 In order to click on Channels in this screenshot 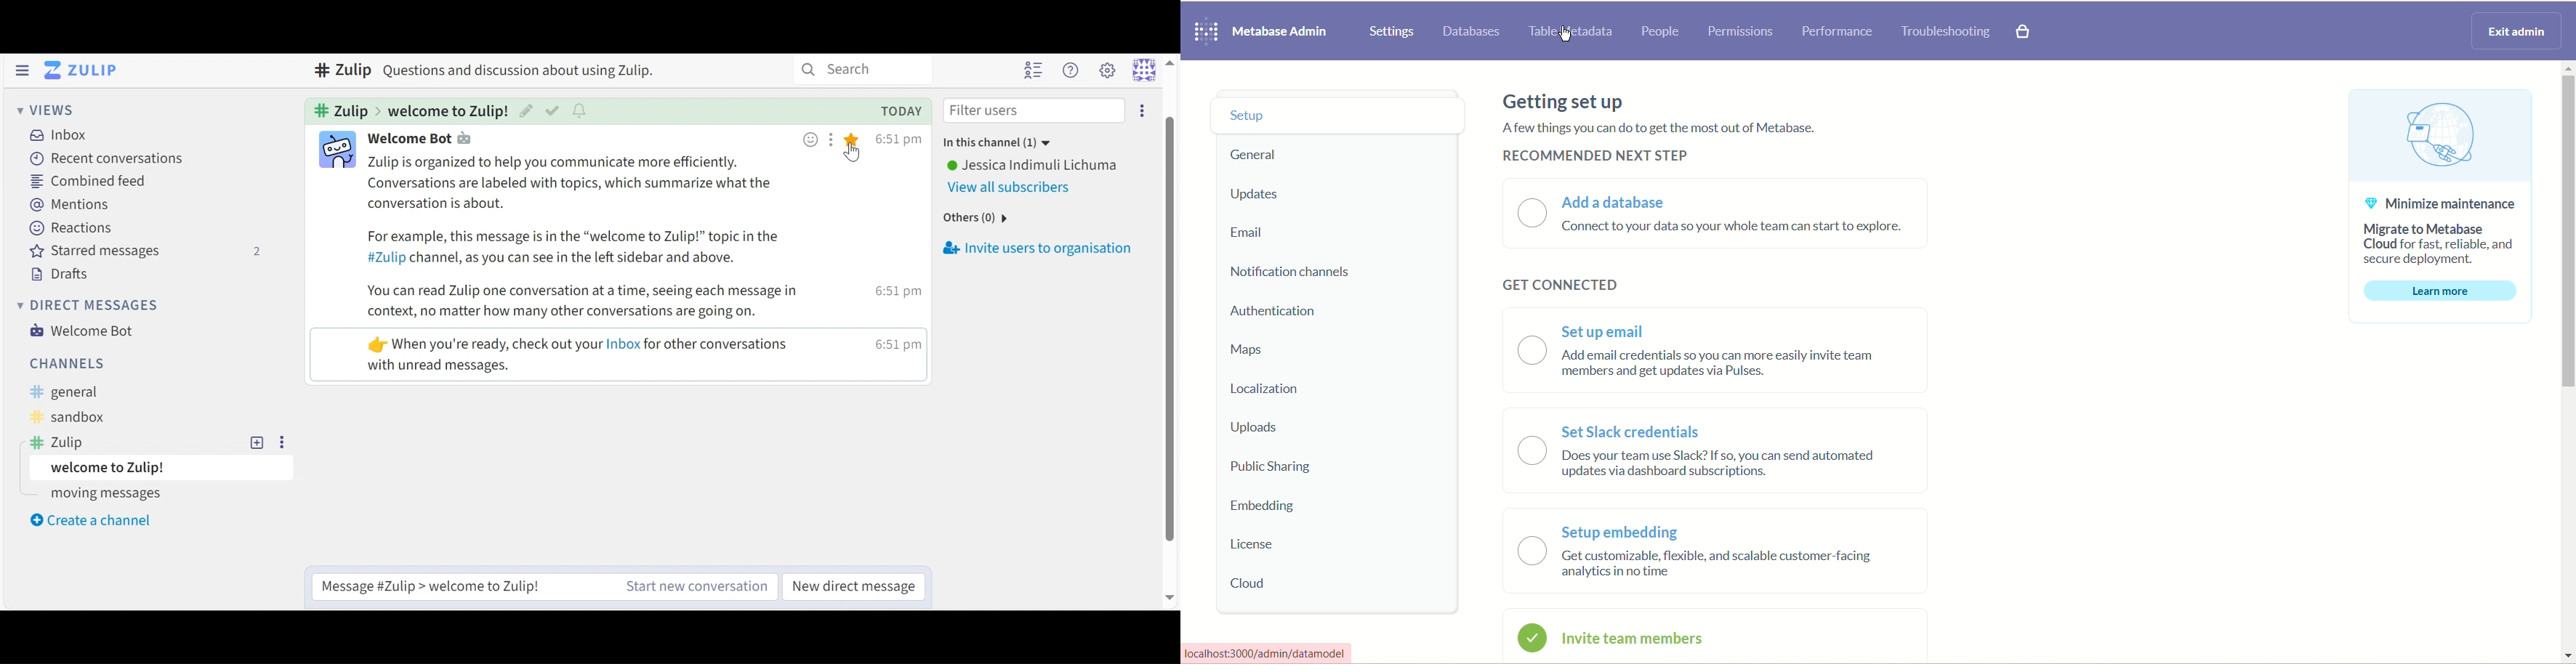, I will do `click(65, 365)`.